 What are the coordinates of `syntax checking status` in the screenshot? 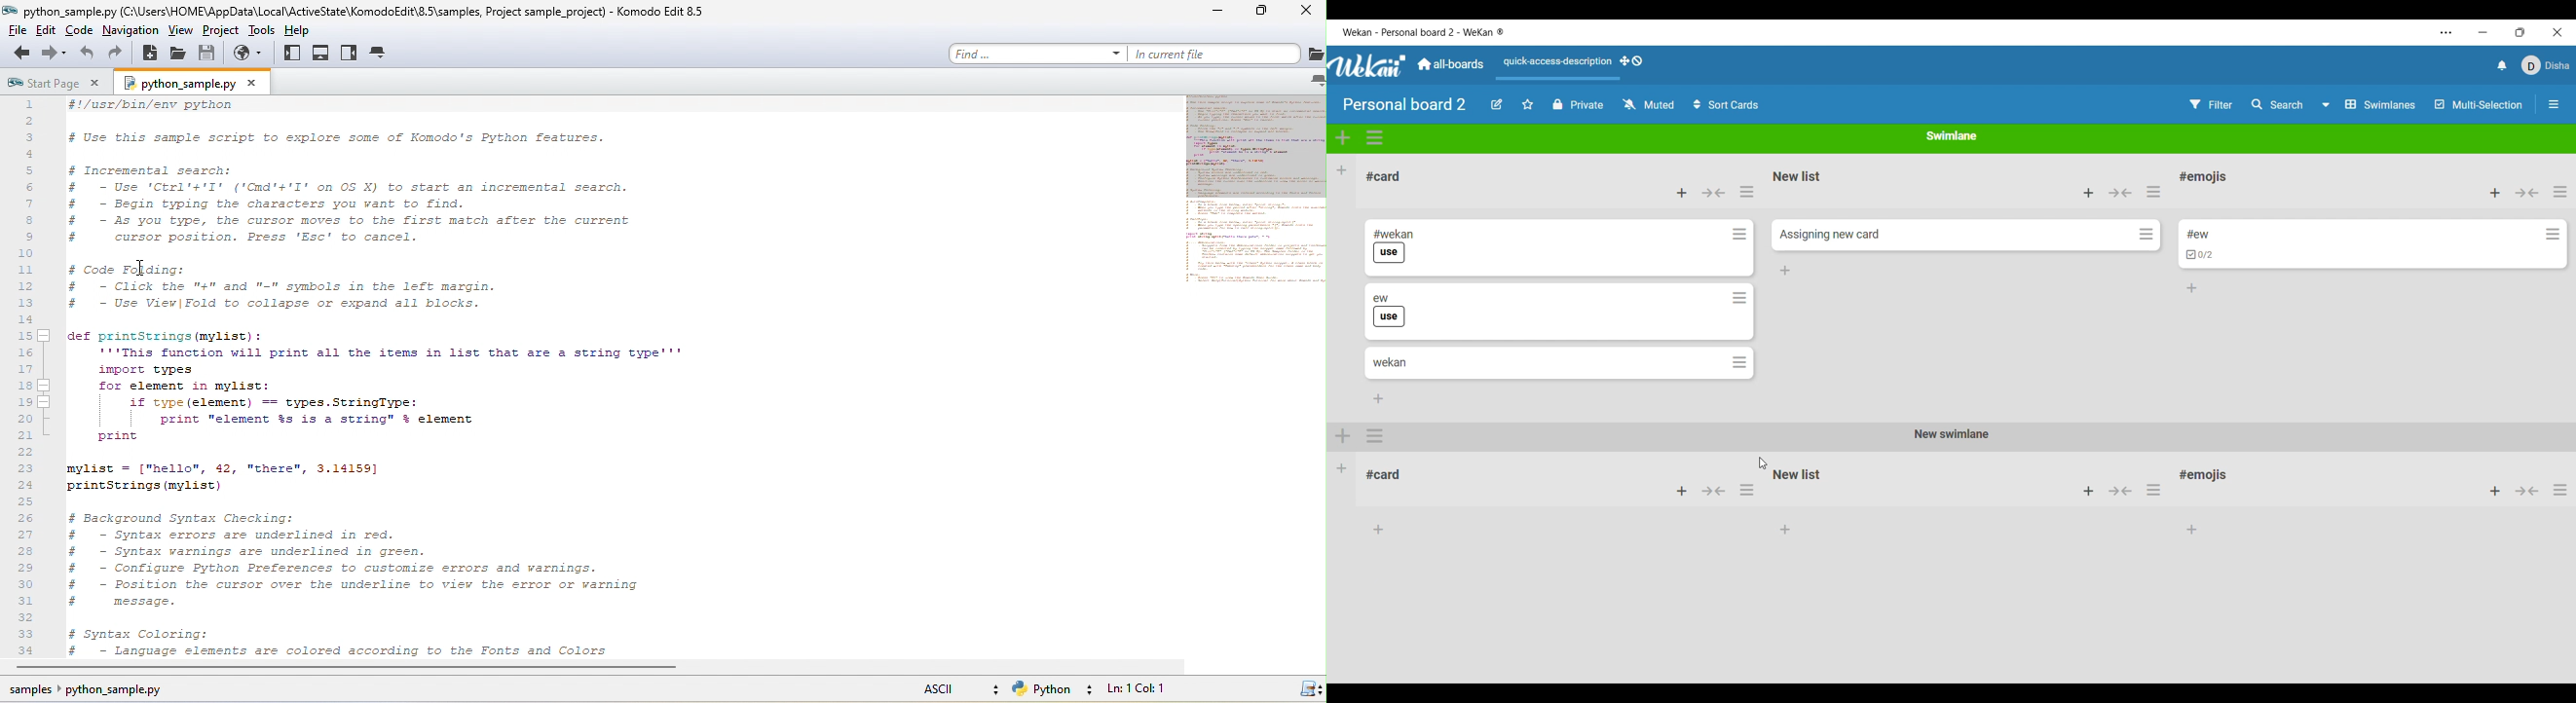 It's located at (1307, 689).